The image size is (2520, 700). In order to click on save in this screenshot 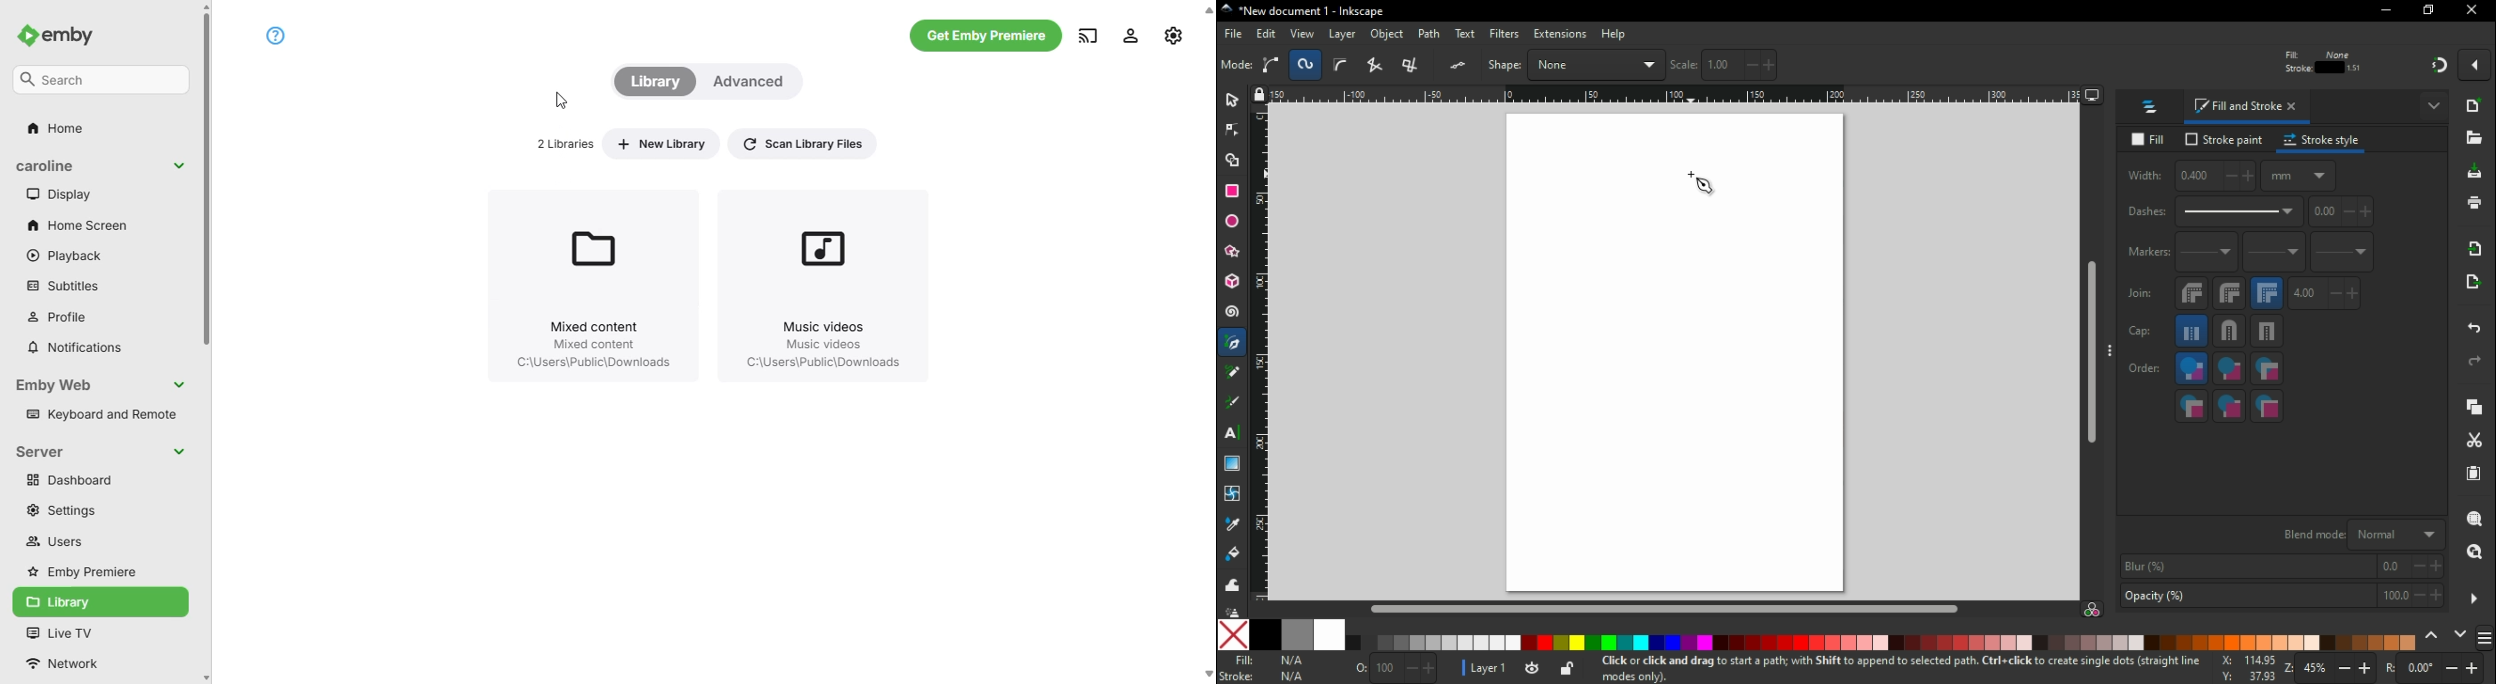, I will do `click(2475, 176)`.